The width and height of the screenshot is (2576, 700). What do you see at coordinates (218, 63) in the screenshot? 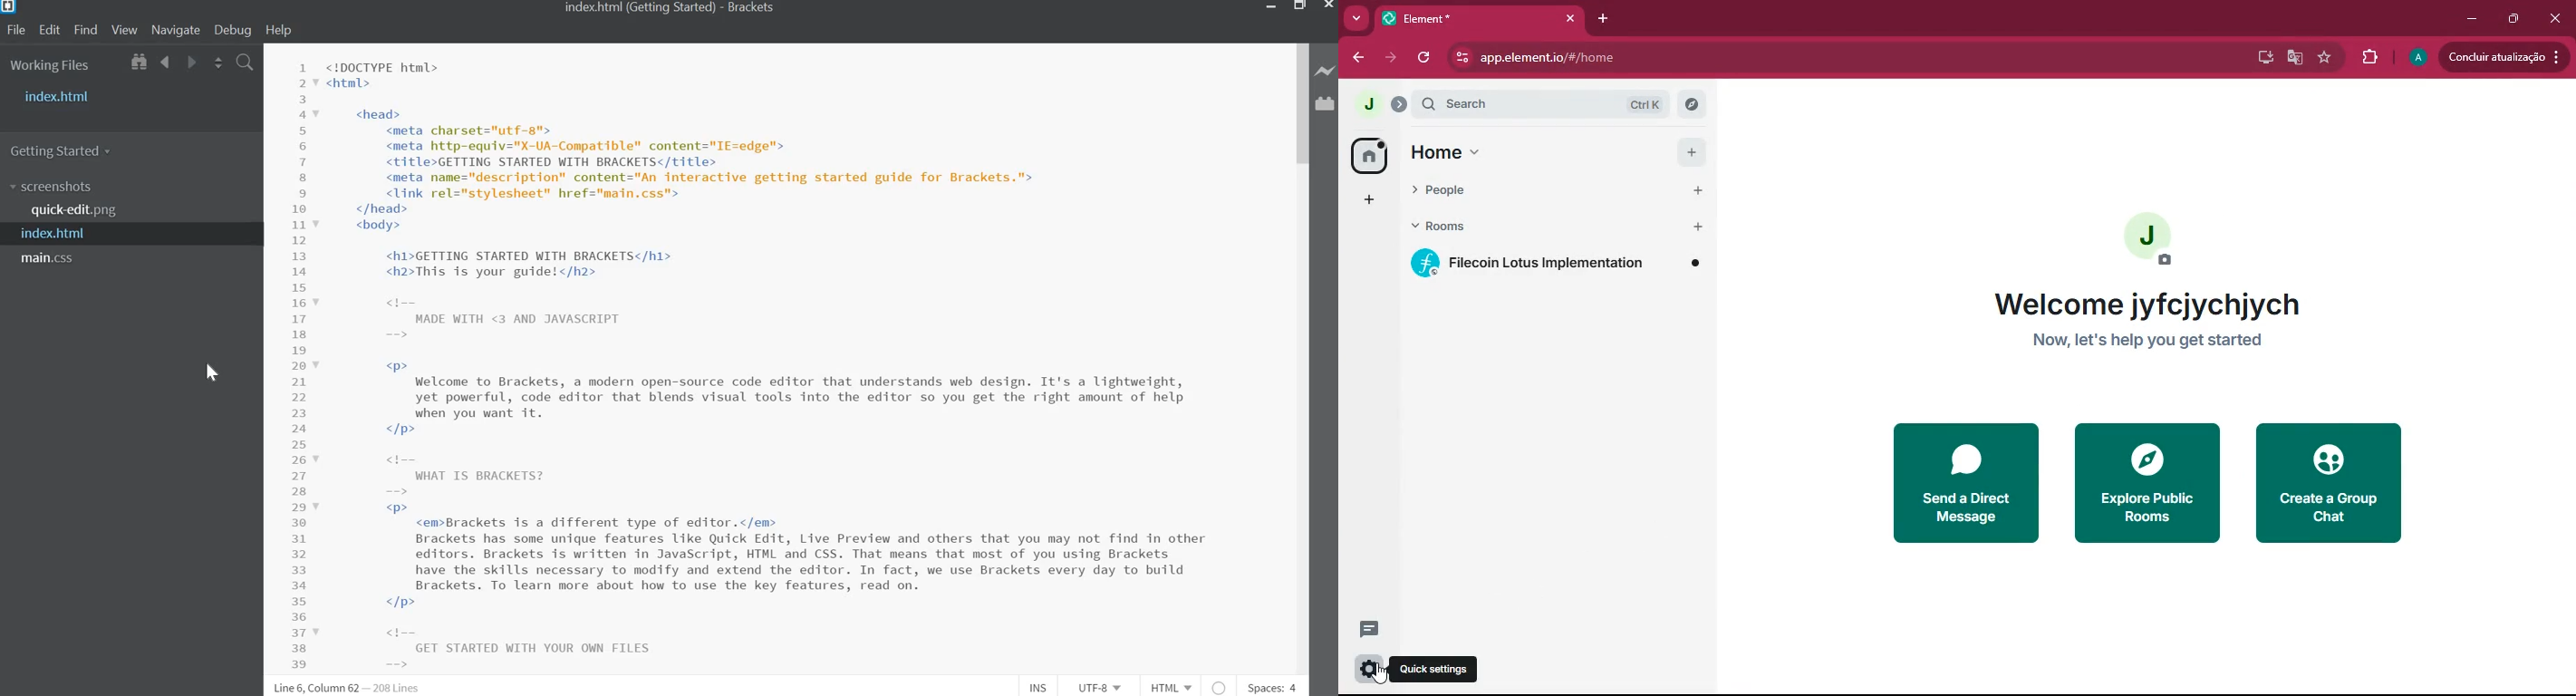
I see `Split the Editor Vertically or Horizontally` at bounding box center [218, 63].